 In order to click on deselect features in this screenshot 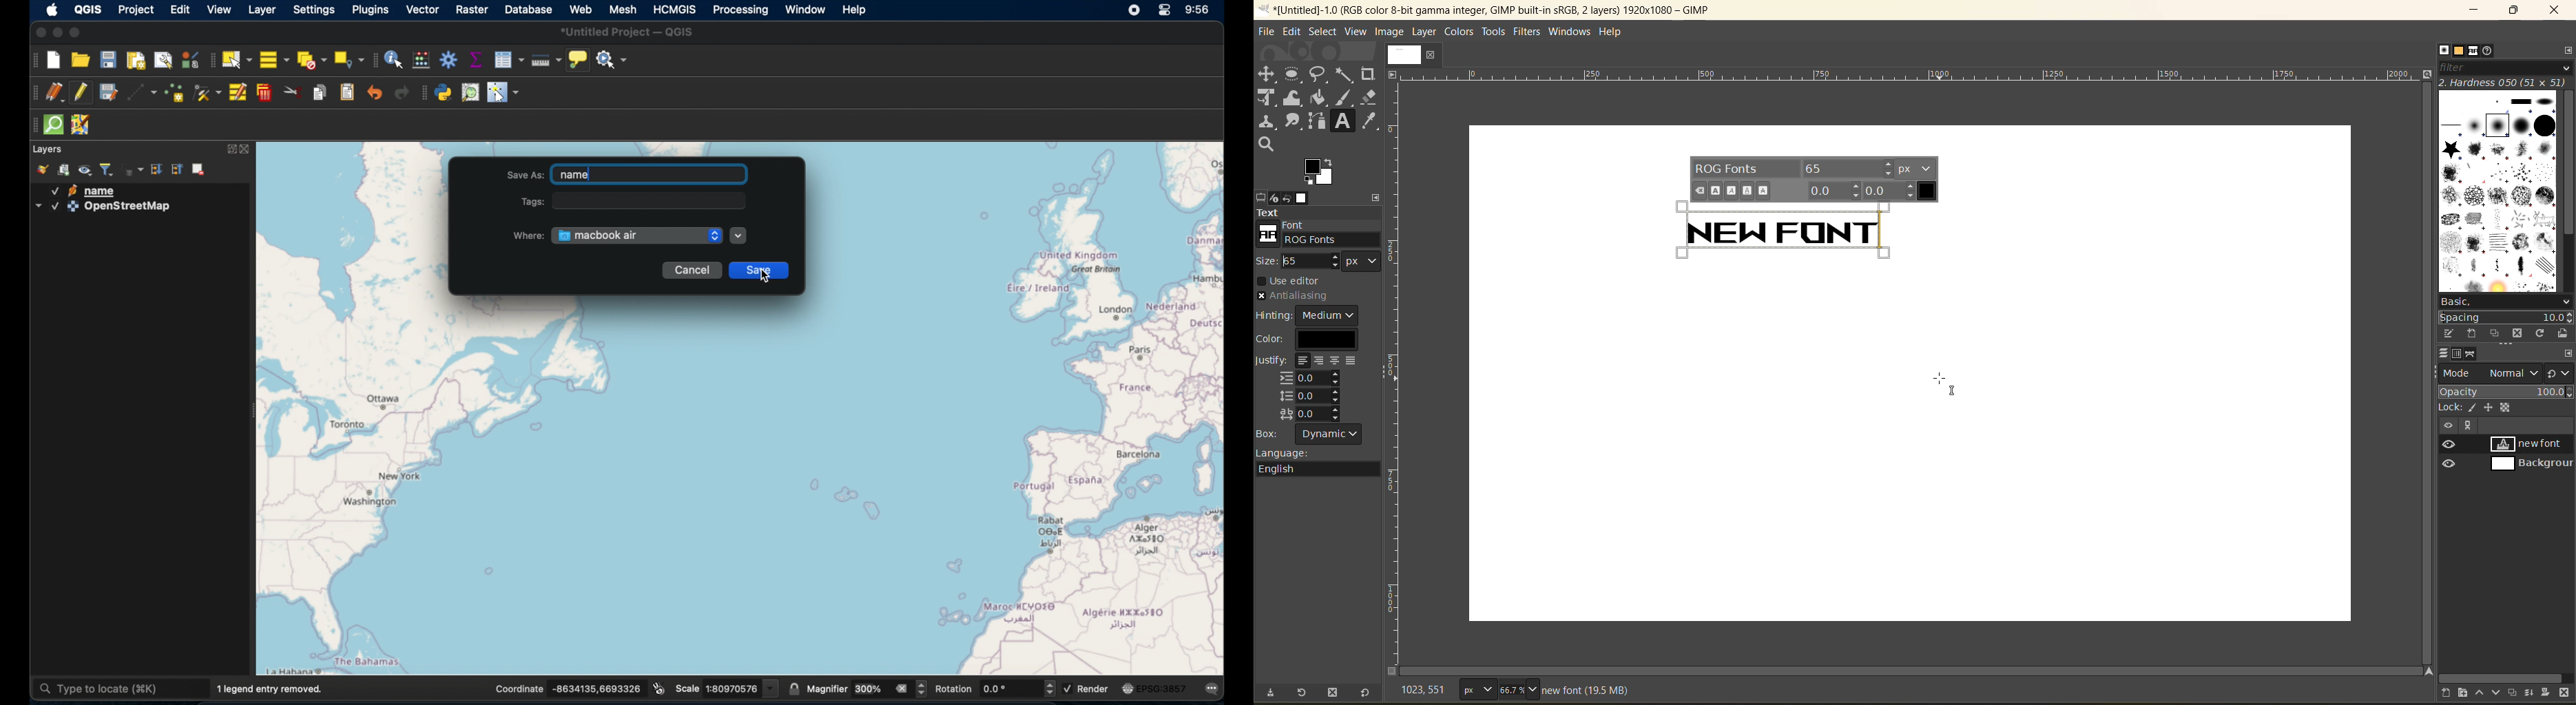, I will do `click(311, 60)`.